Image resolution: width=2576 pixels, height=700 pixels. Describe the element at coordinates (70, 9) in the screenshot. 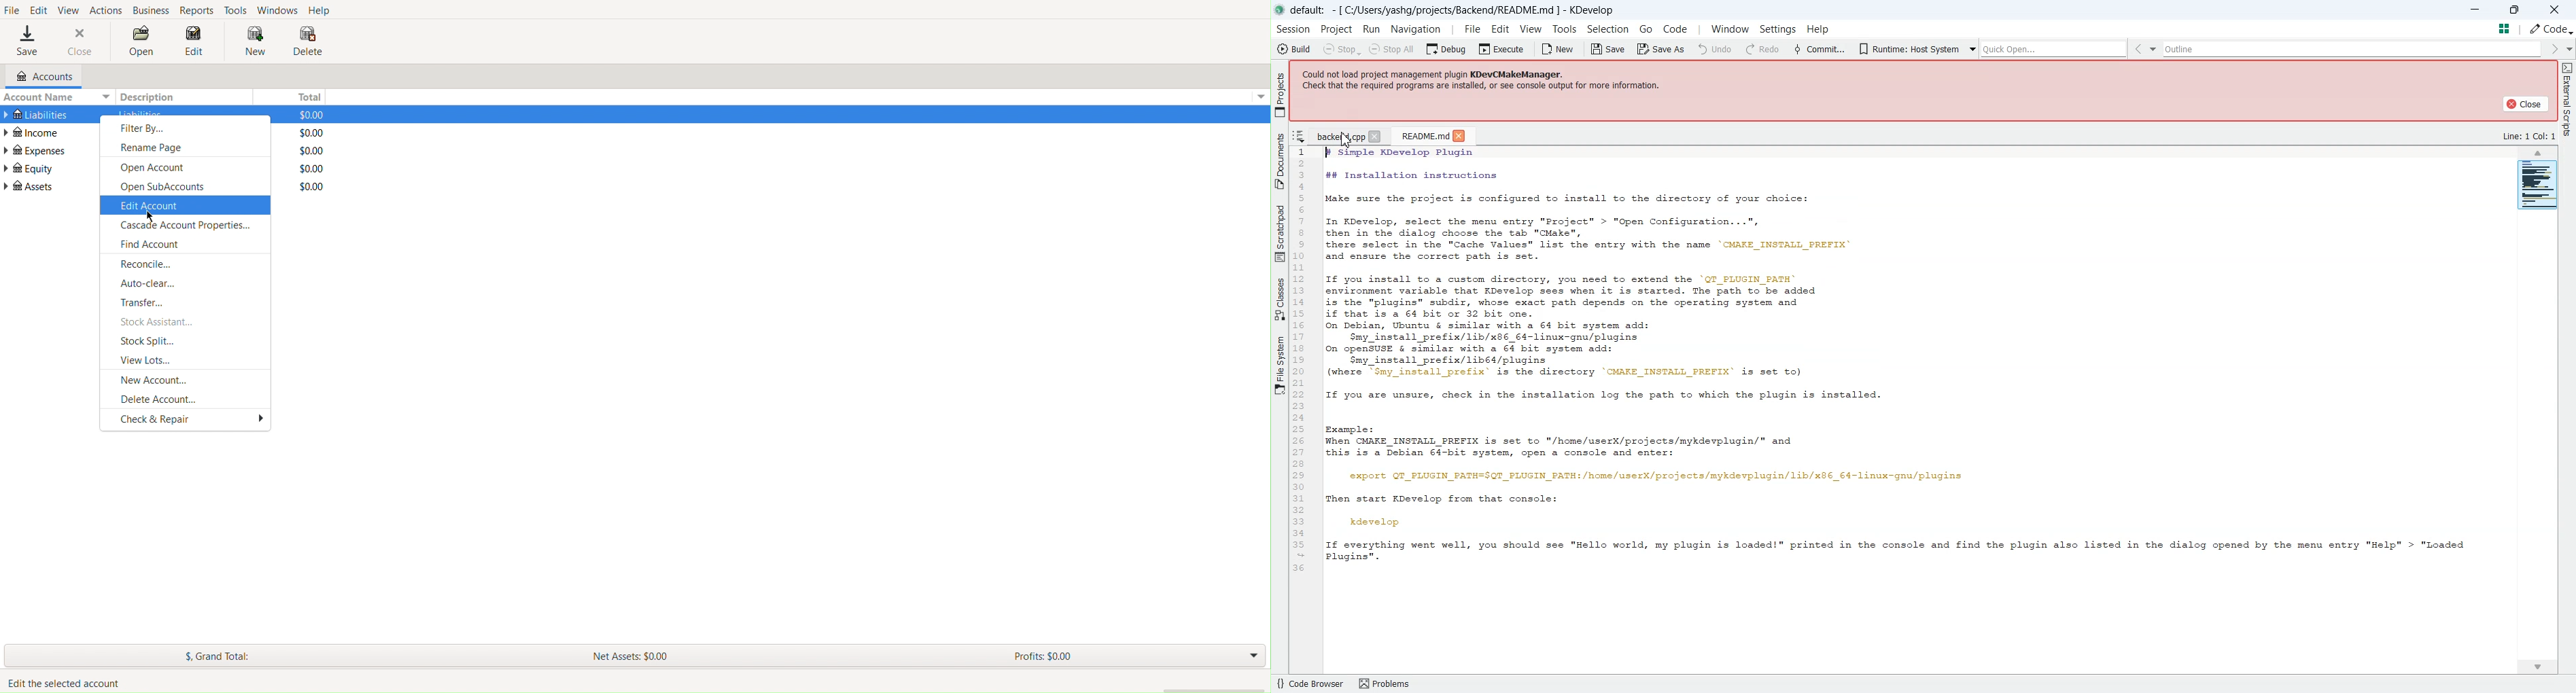

I see `View` at that location.